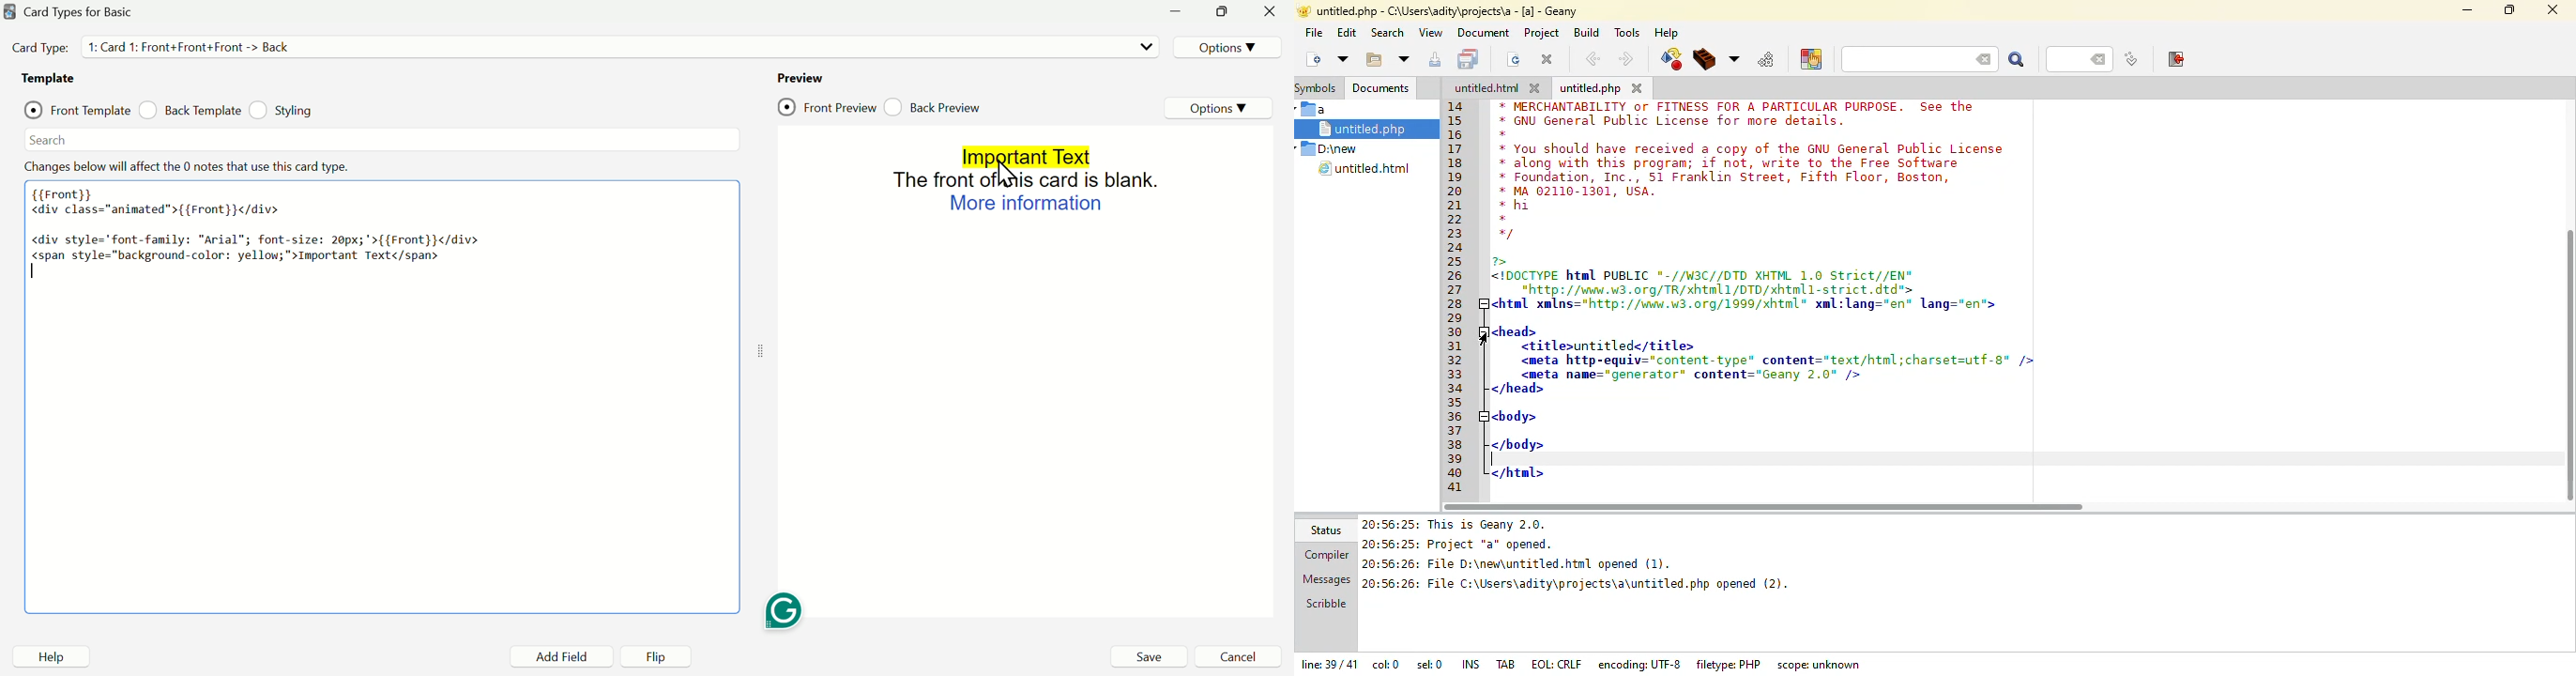  Describe the element at coordinates (1032, 181) in the screenshot. I see `The Front of this card is blank` at that location.